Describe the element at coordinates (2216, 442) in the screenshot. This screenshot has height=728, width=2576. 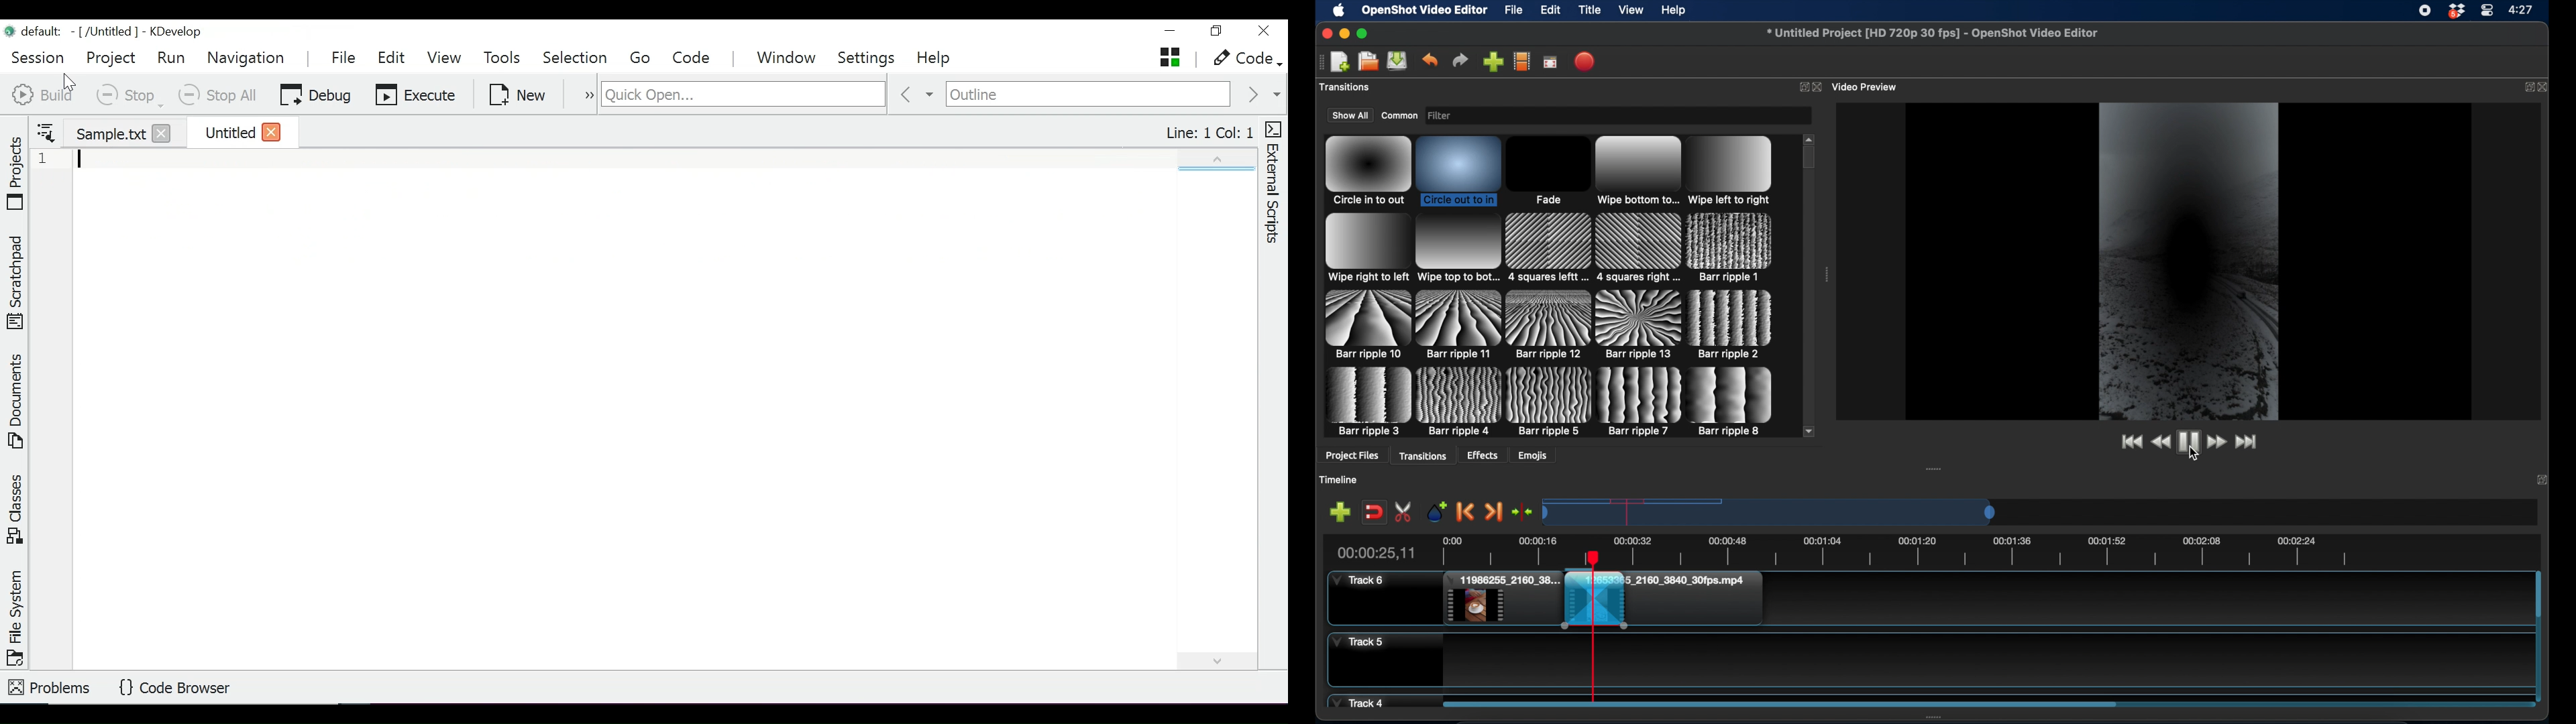
I see `fast forward` at that location.